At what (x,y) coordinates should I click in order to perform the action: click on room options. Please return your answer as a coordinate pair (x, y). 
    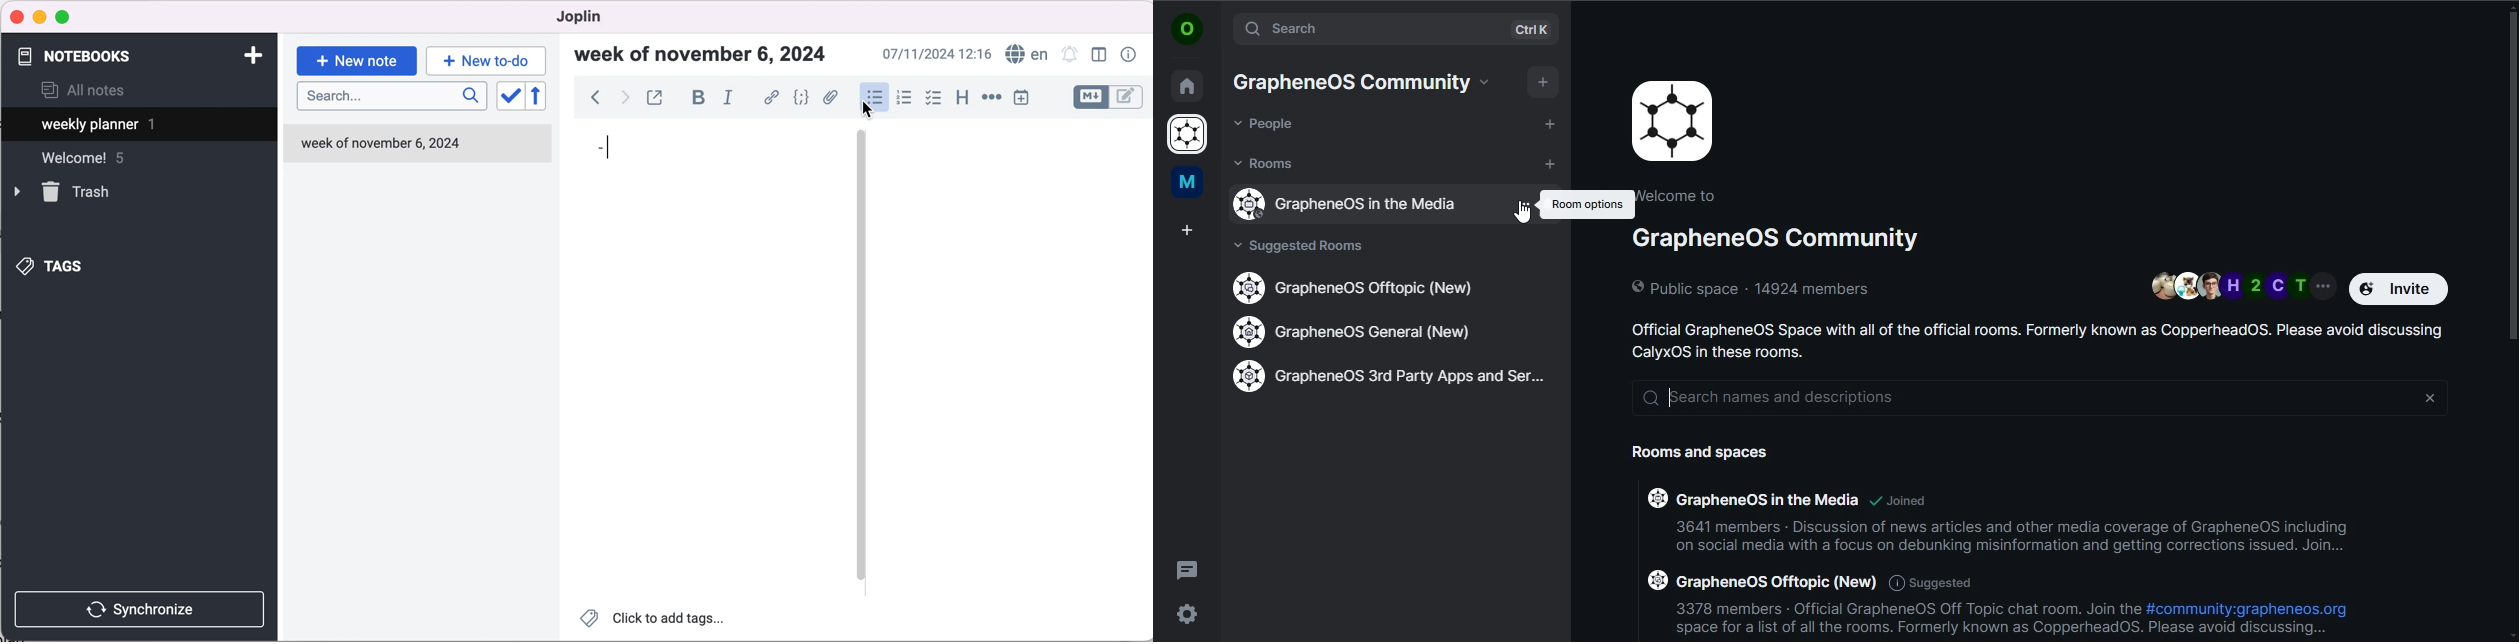
    Looking at the image, I should click on (1525, 203).